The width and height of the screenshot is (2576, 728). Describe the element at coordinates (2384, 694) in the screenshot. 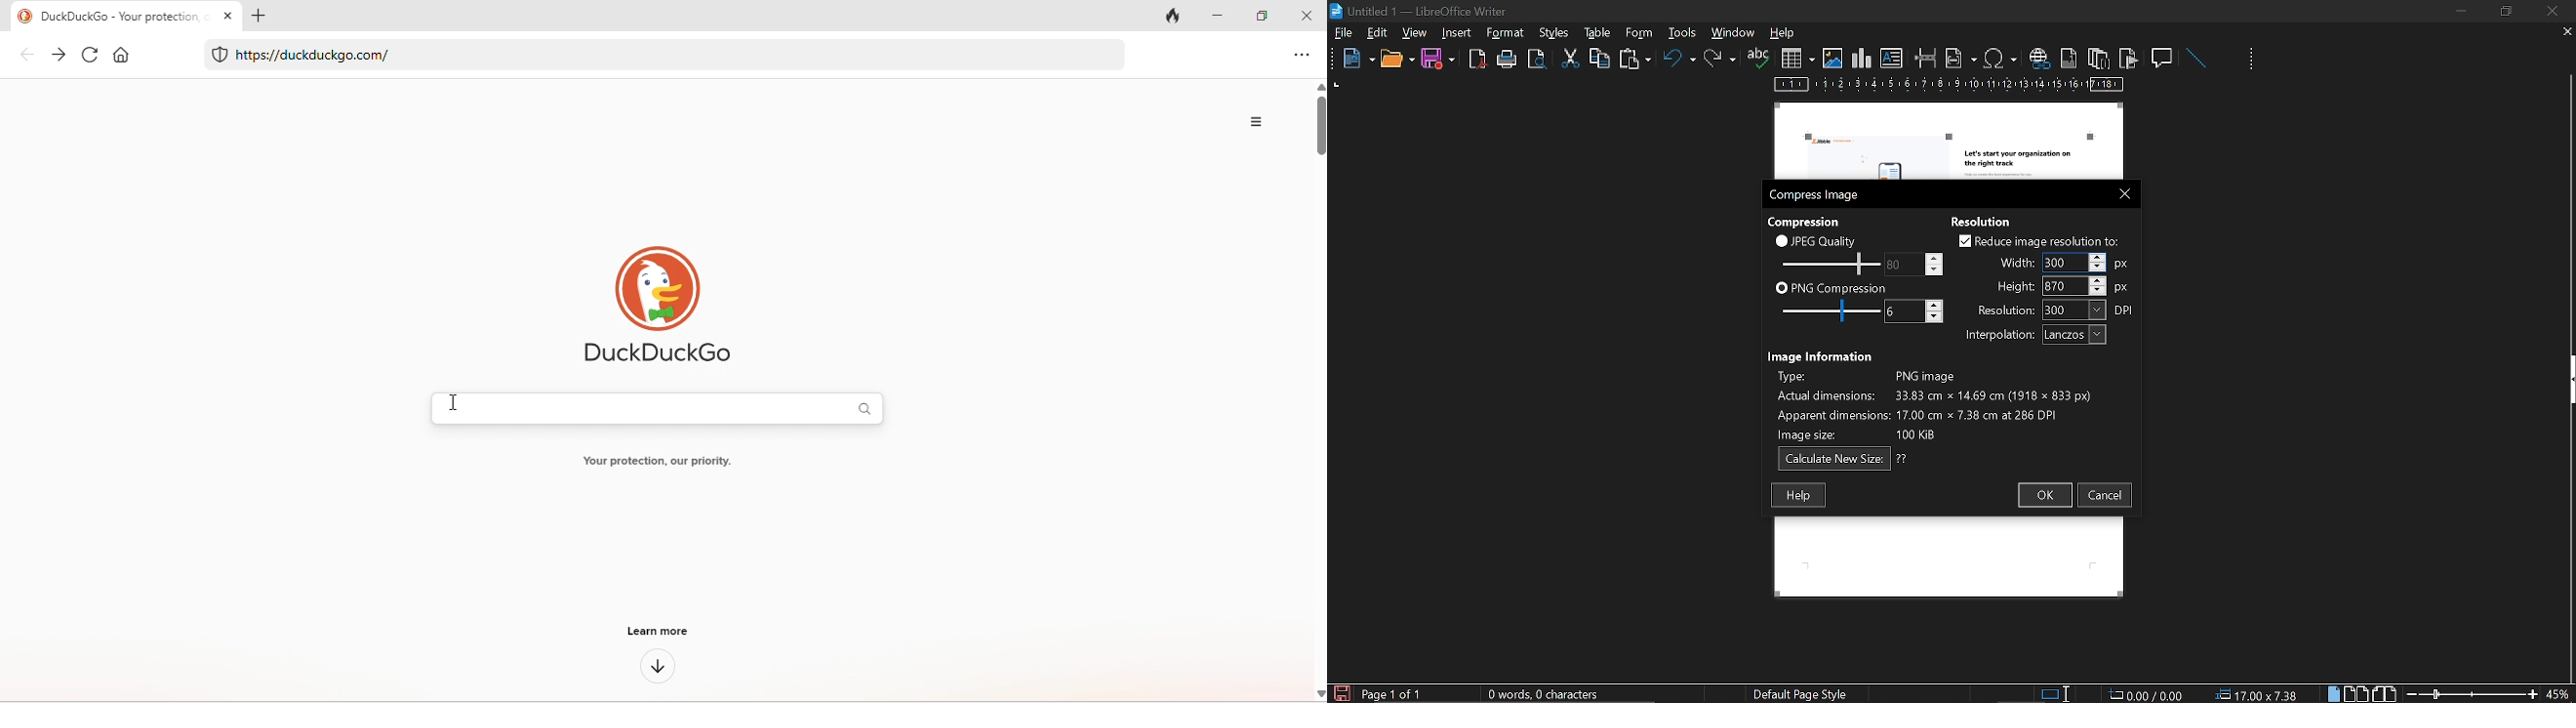

I see `book view` at that location.